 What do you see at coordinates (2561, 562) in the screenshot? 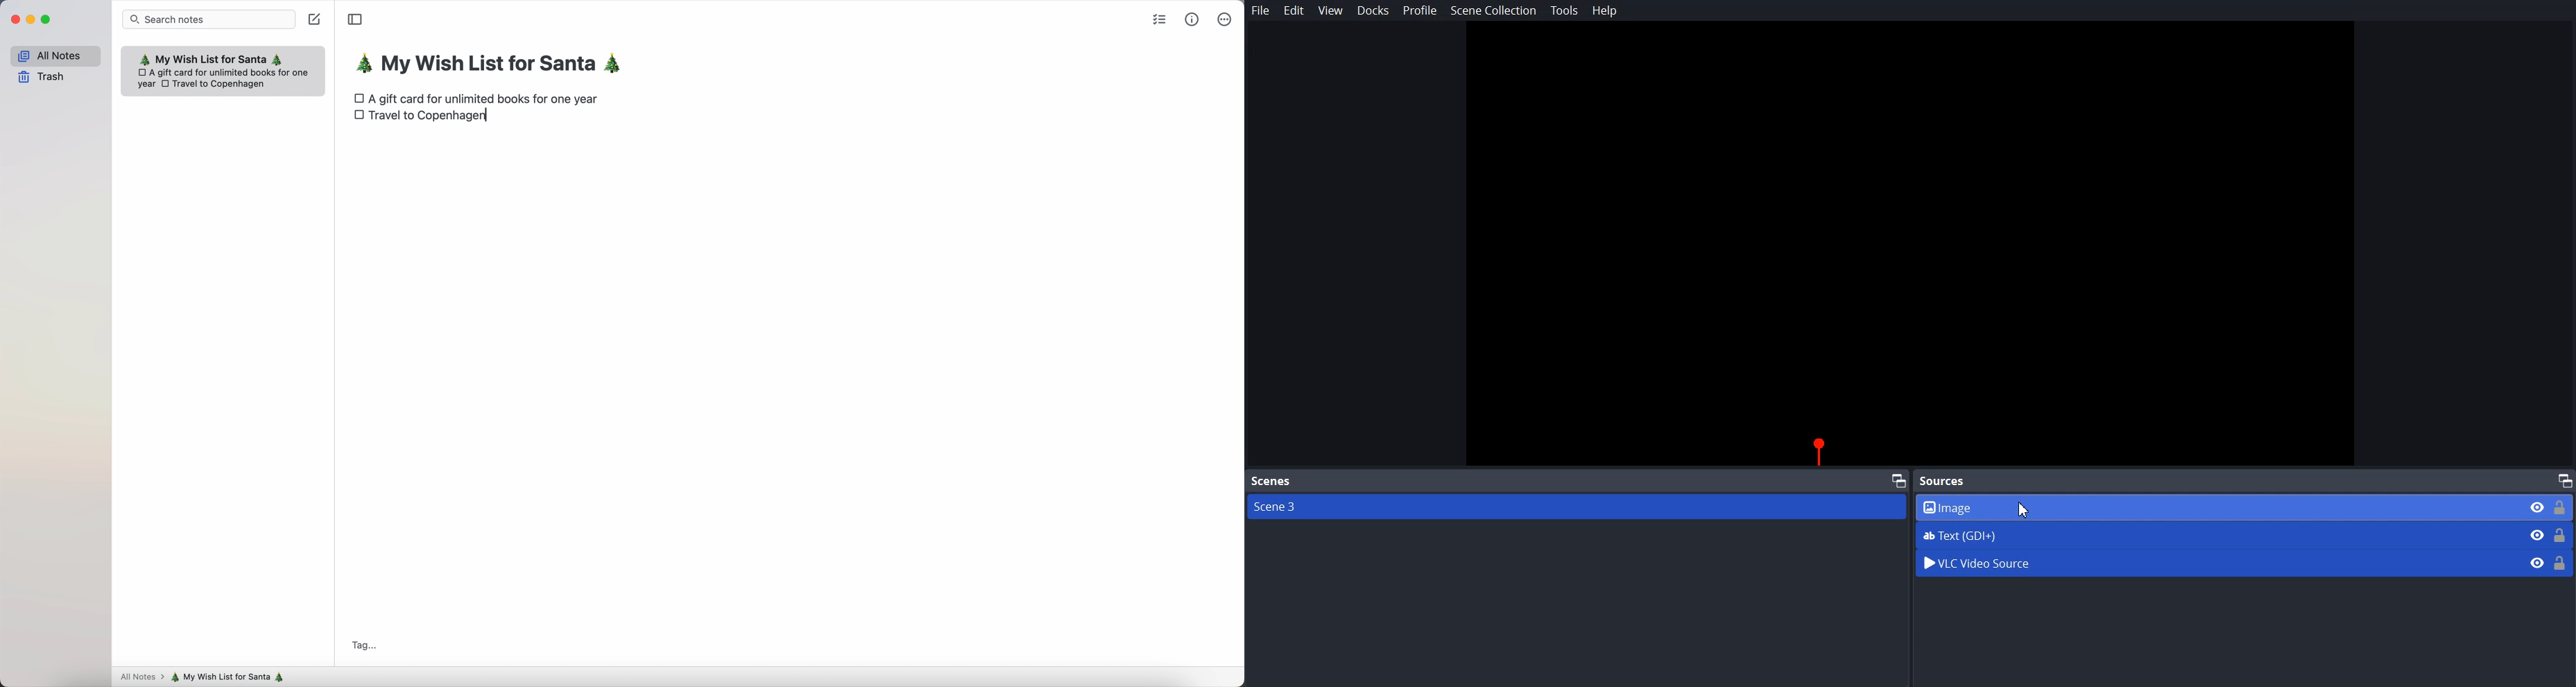
I see `Lock` at bounding box center [2561, 562].